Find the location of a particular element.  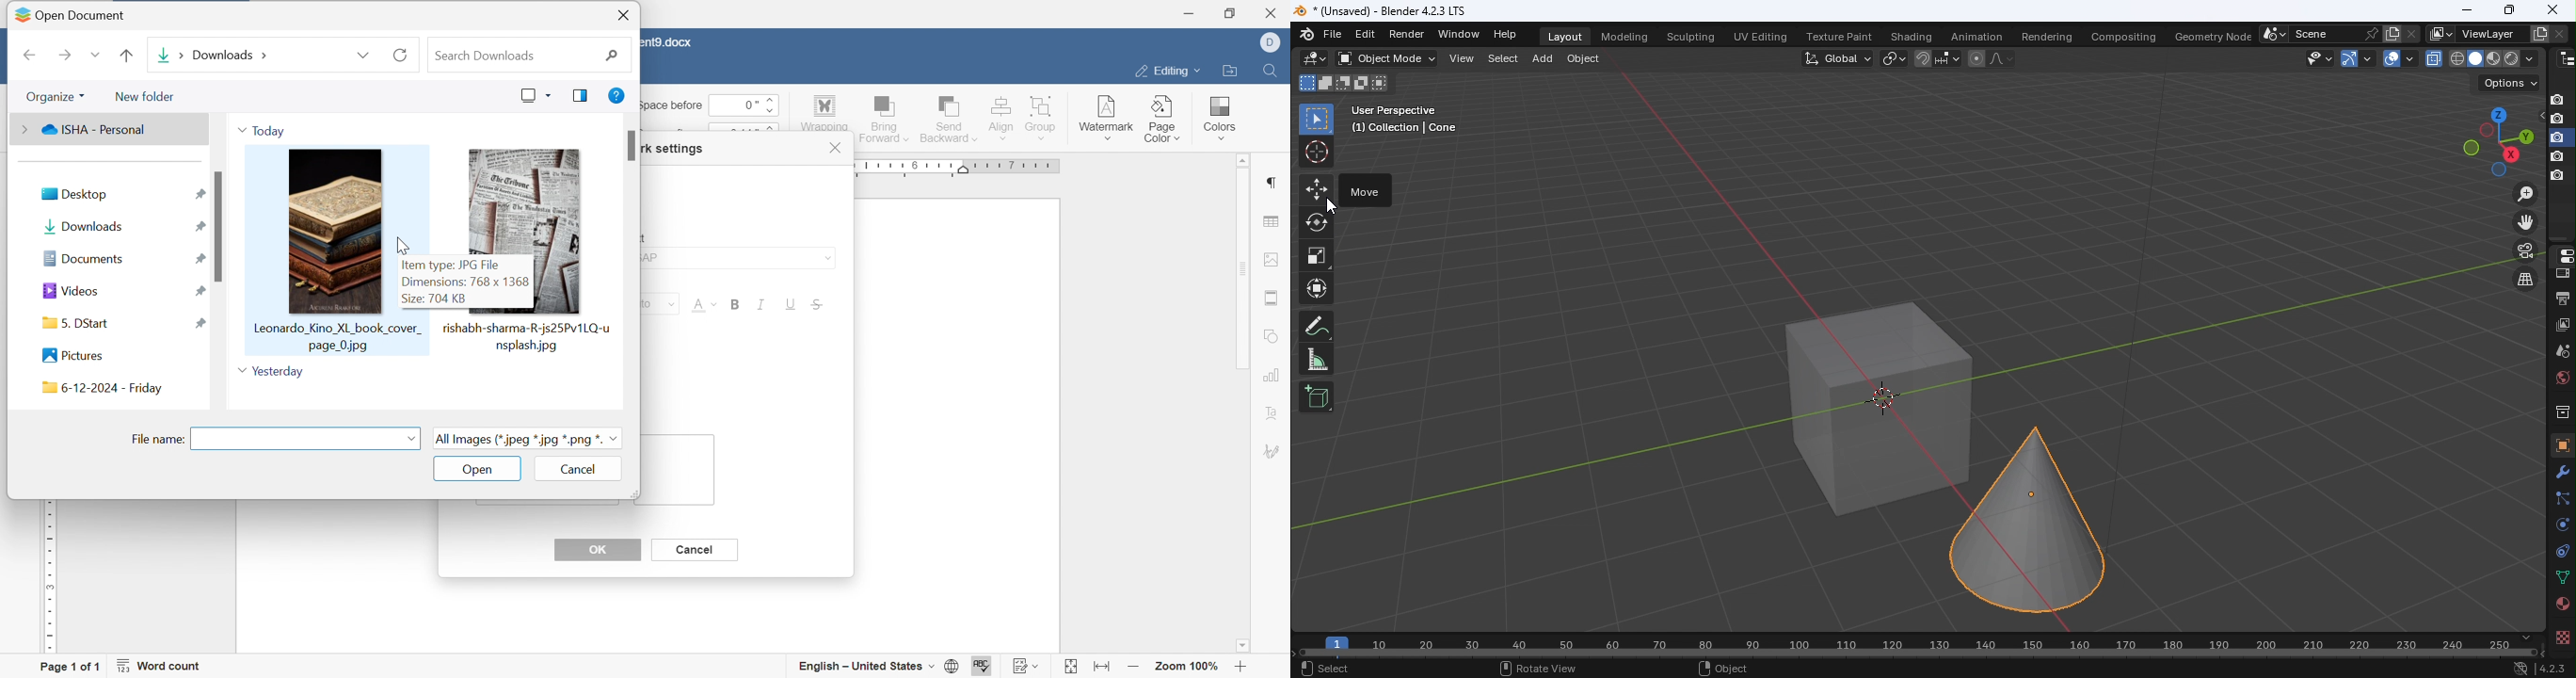

spell checking is located at coordinates (984, 667).